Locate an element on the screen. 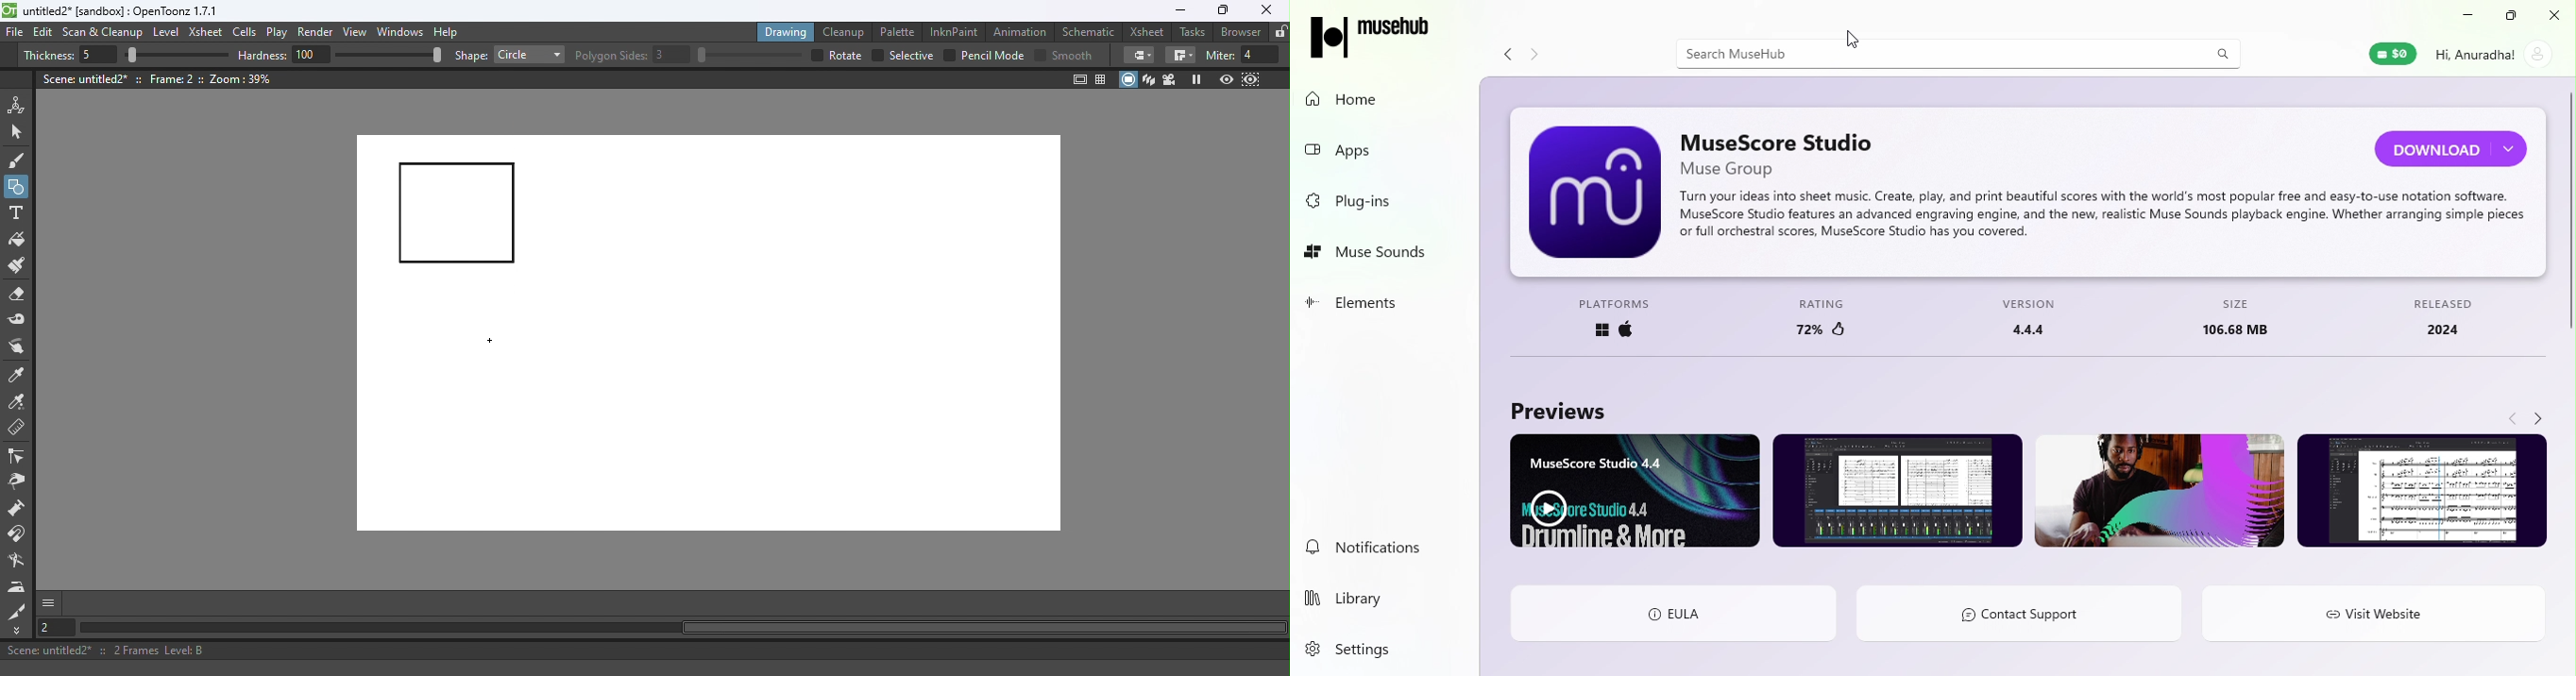  Video is located at coordinates (1639, 490).